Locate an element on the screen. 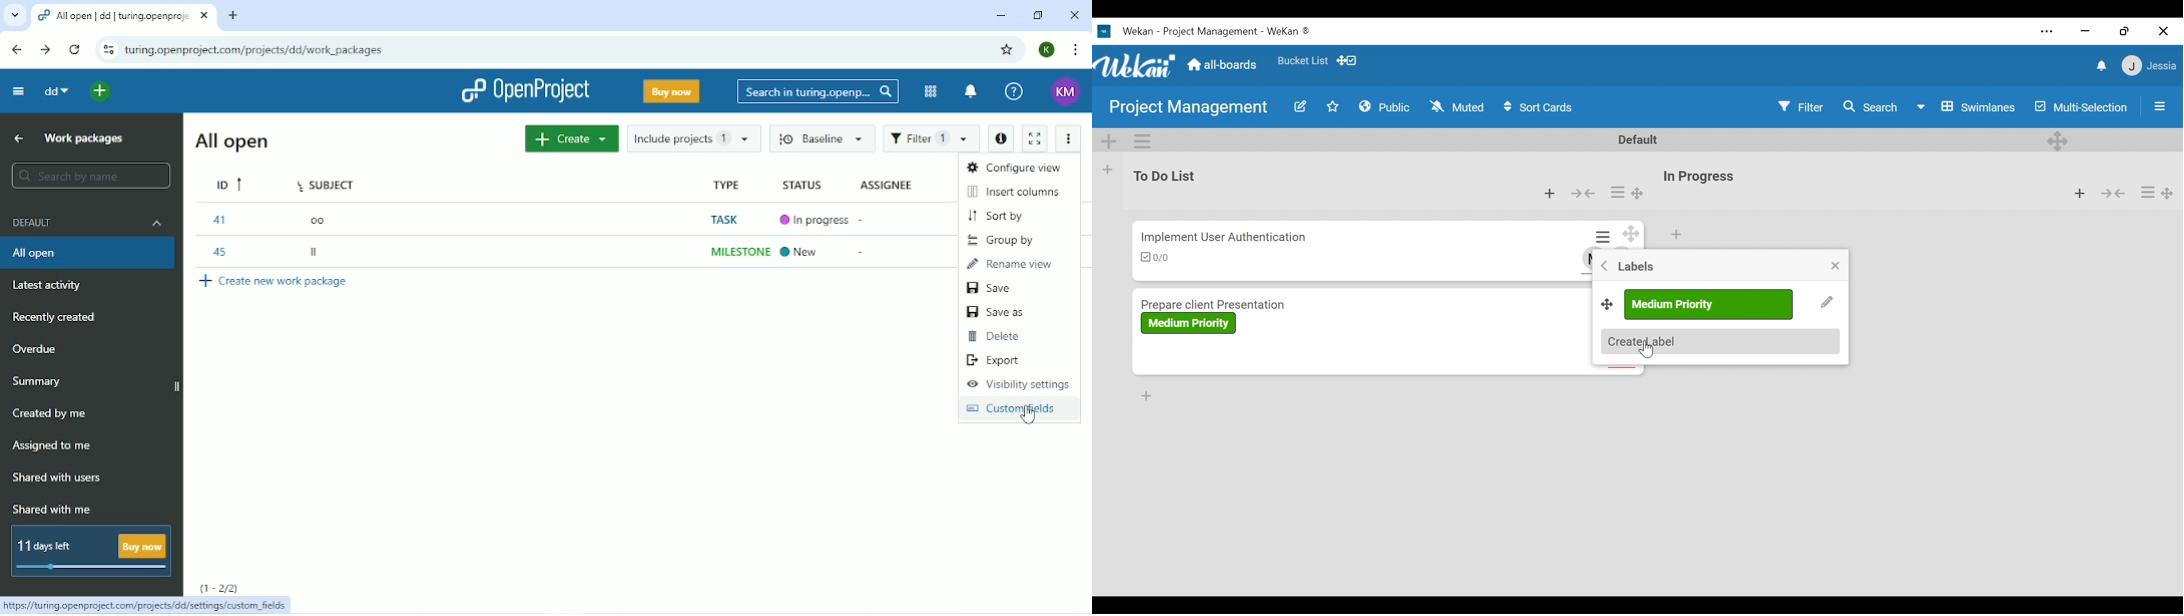 This screenshot has width=2184, height=616. Desktop drag handles is located at coordinates (1633, 234).